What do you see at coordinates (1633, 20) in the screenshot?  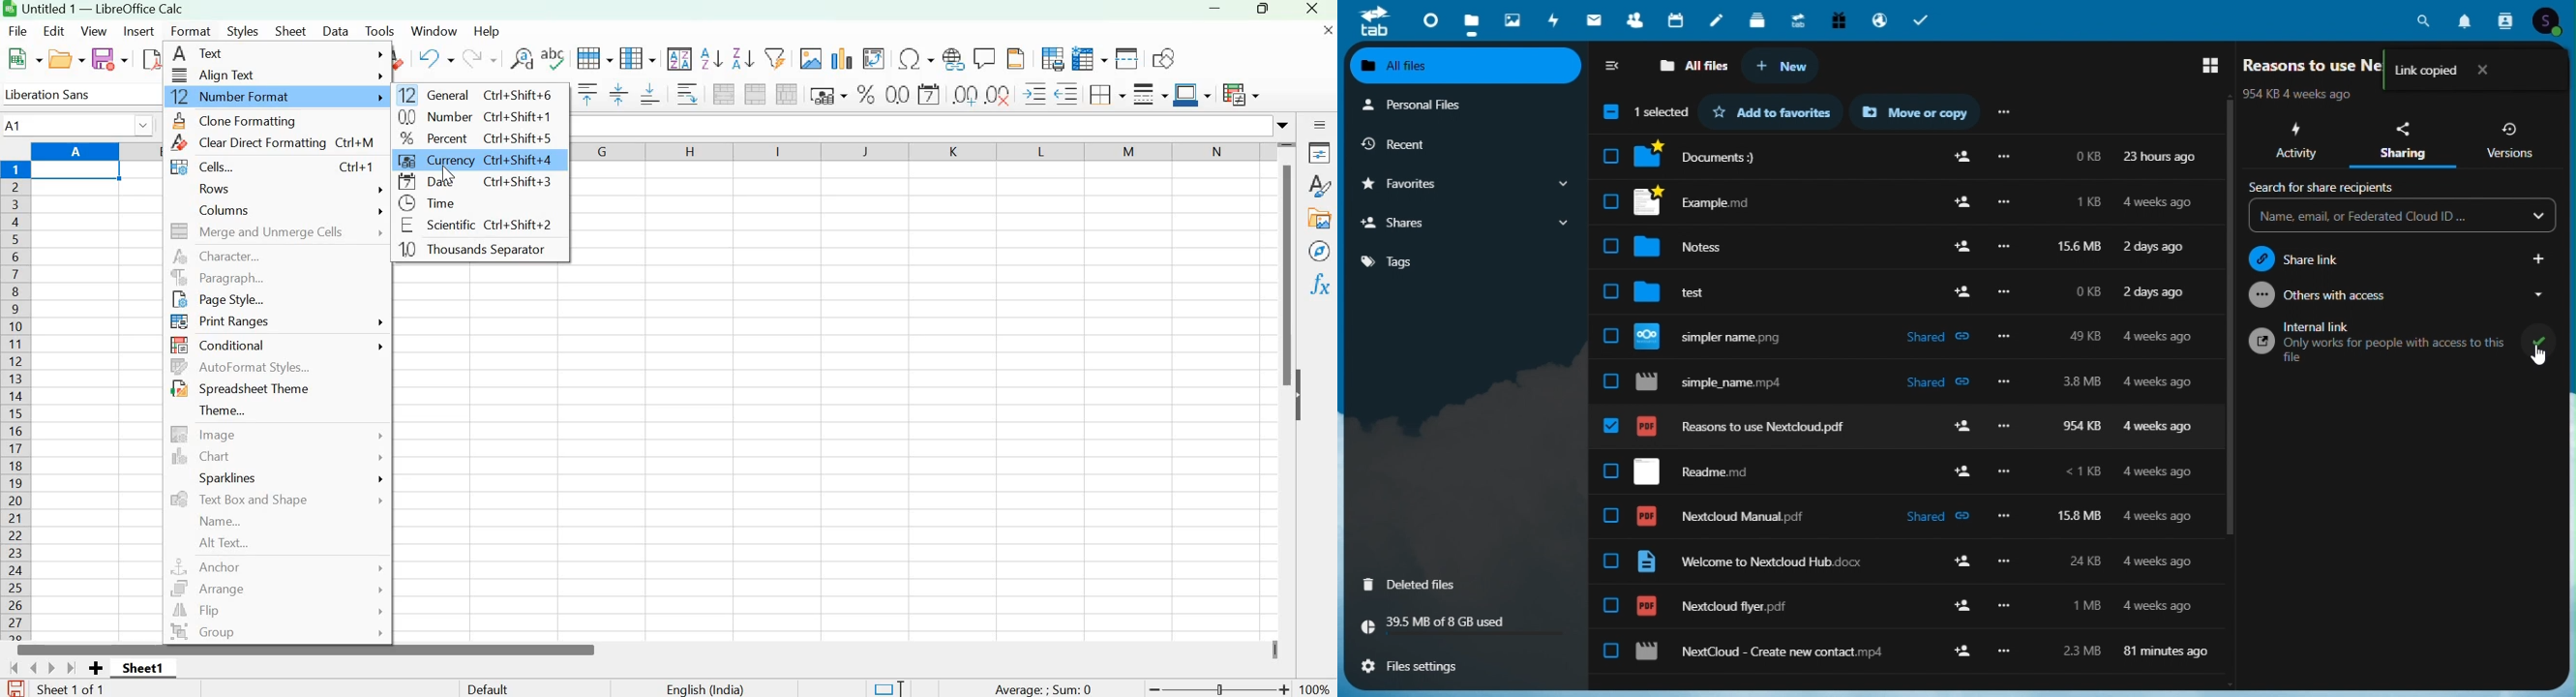 I see `Contacts` at bounding box center [1633, 20].